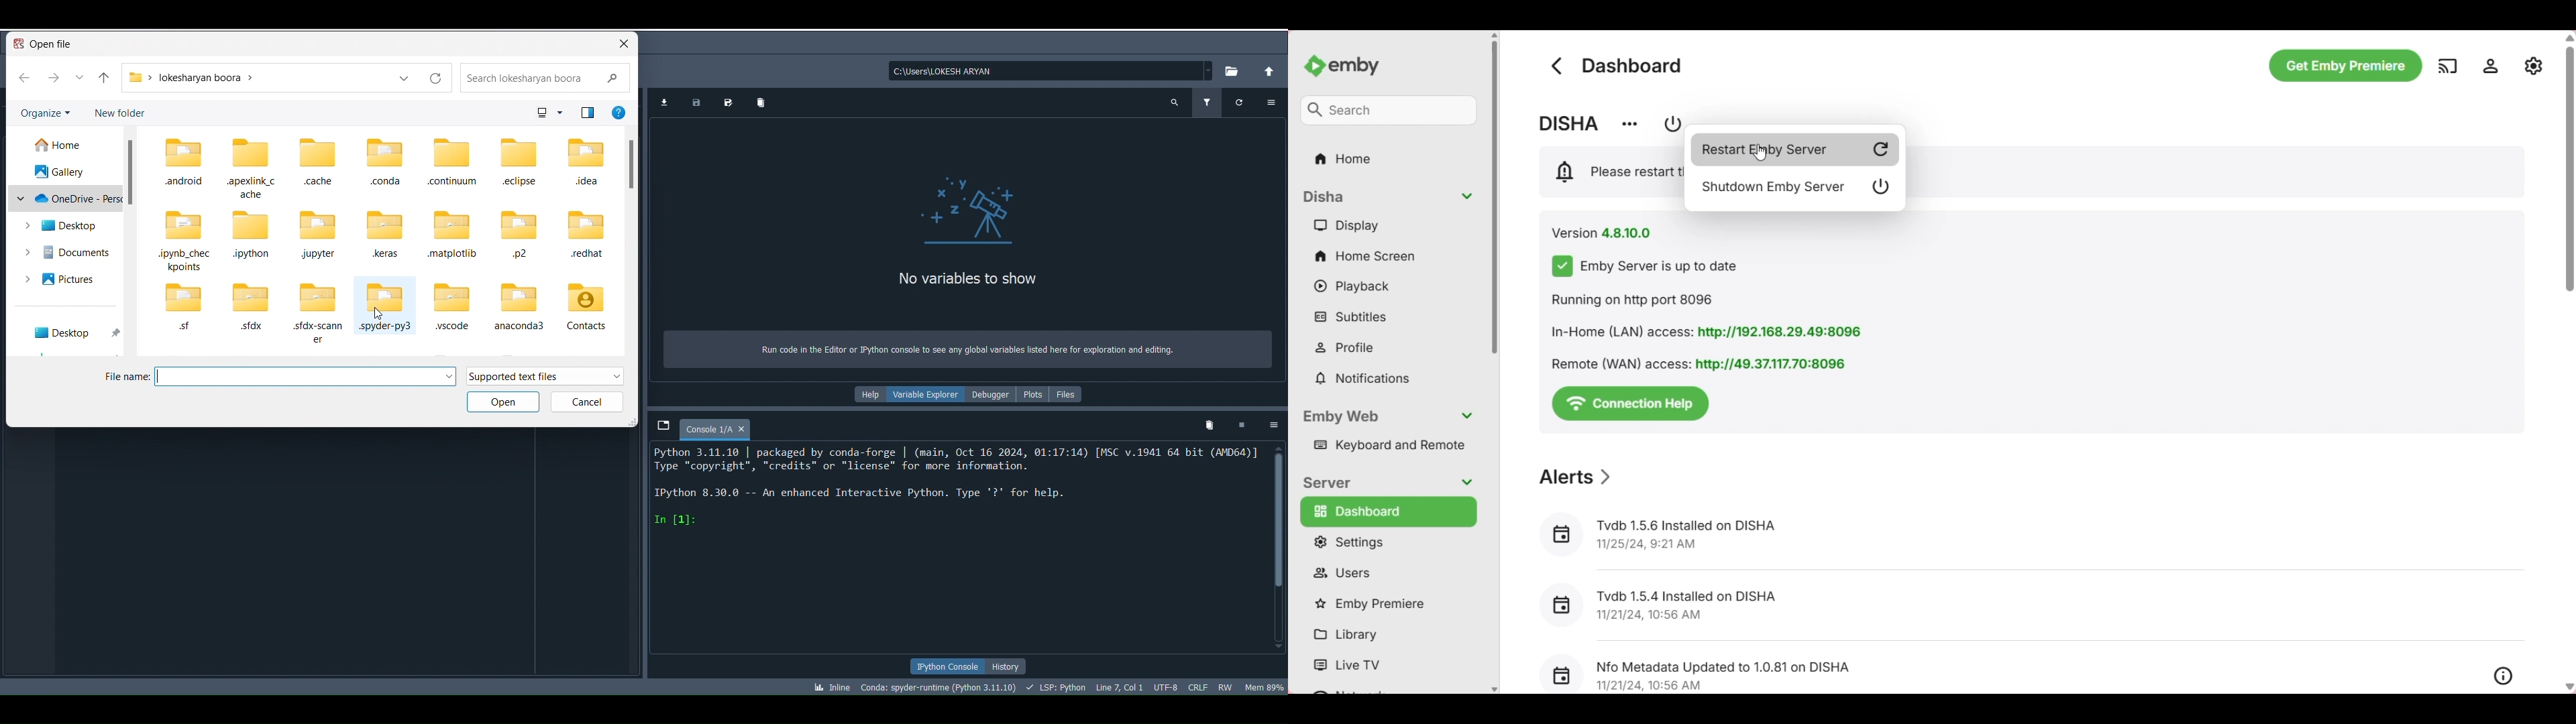  Describe the element at coordinates (1271, 72) in the screenshot. I see `Change to parent directory` at that location.